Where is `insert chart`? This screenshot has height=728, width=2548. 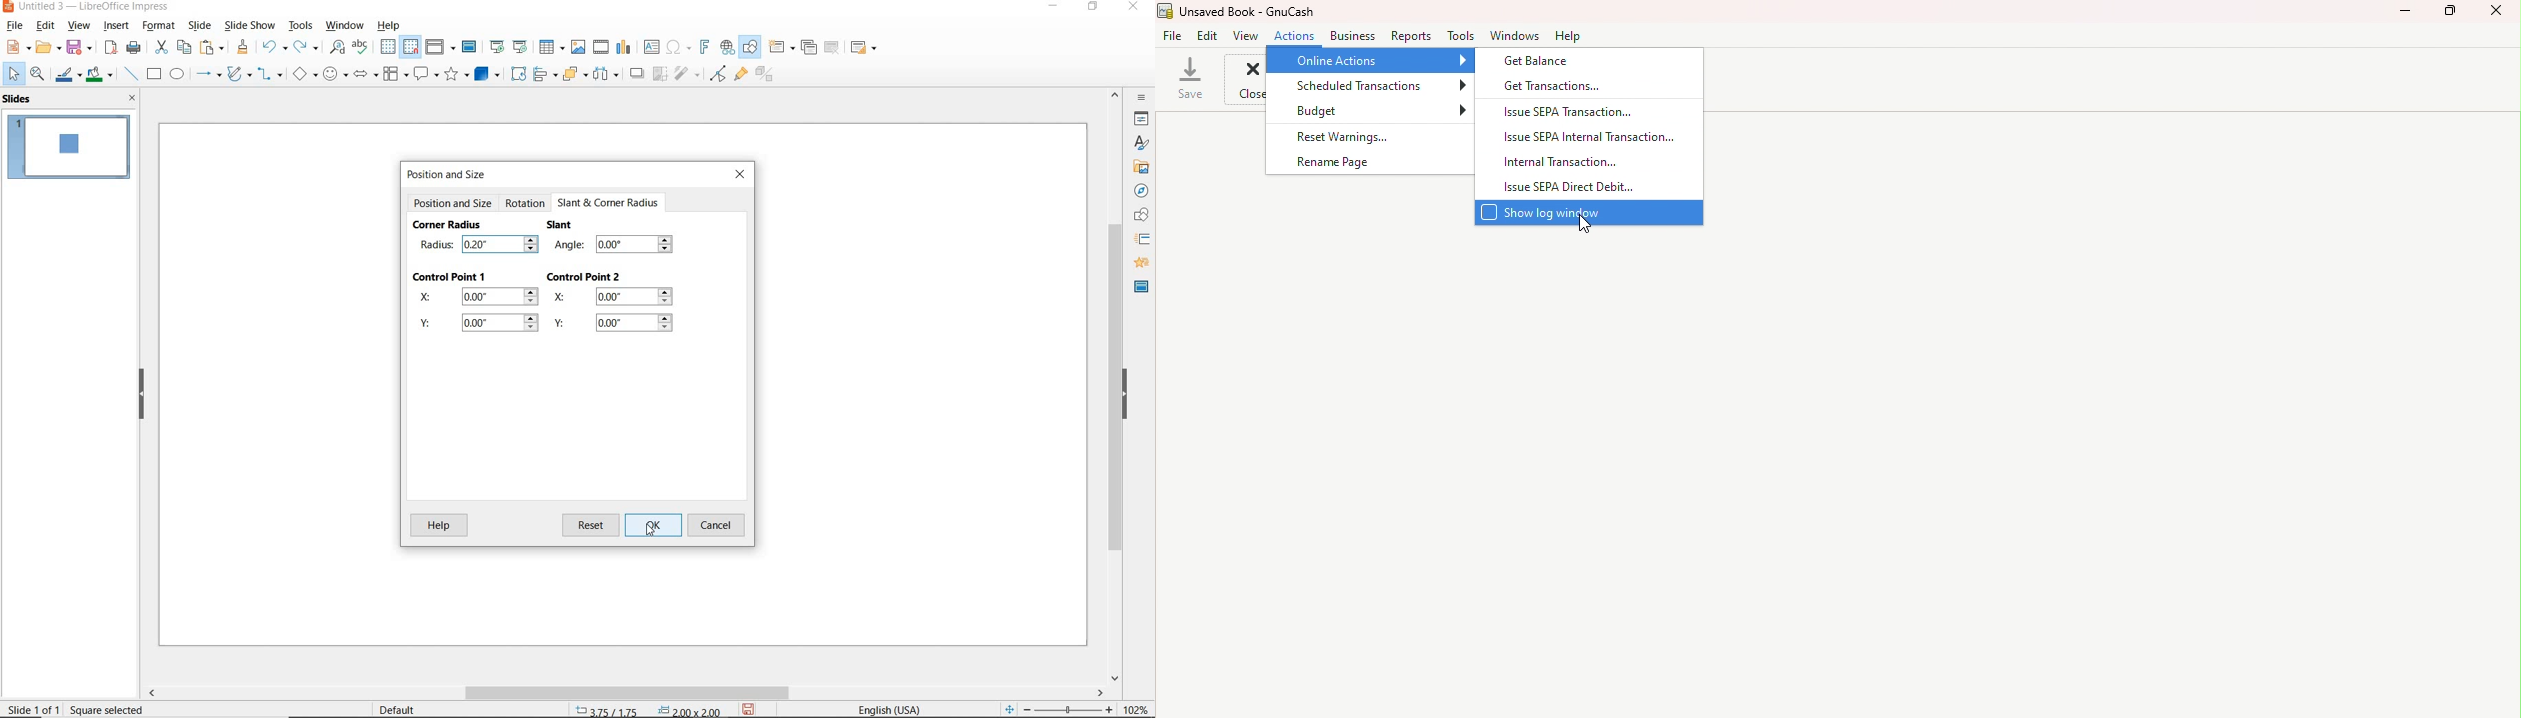
insert chart is located at coordinates (626, 47).